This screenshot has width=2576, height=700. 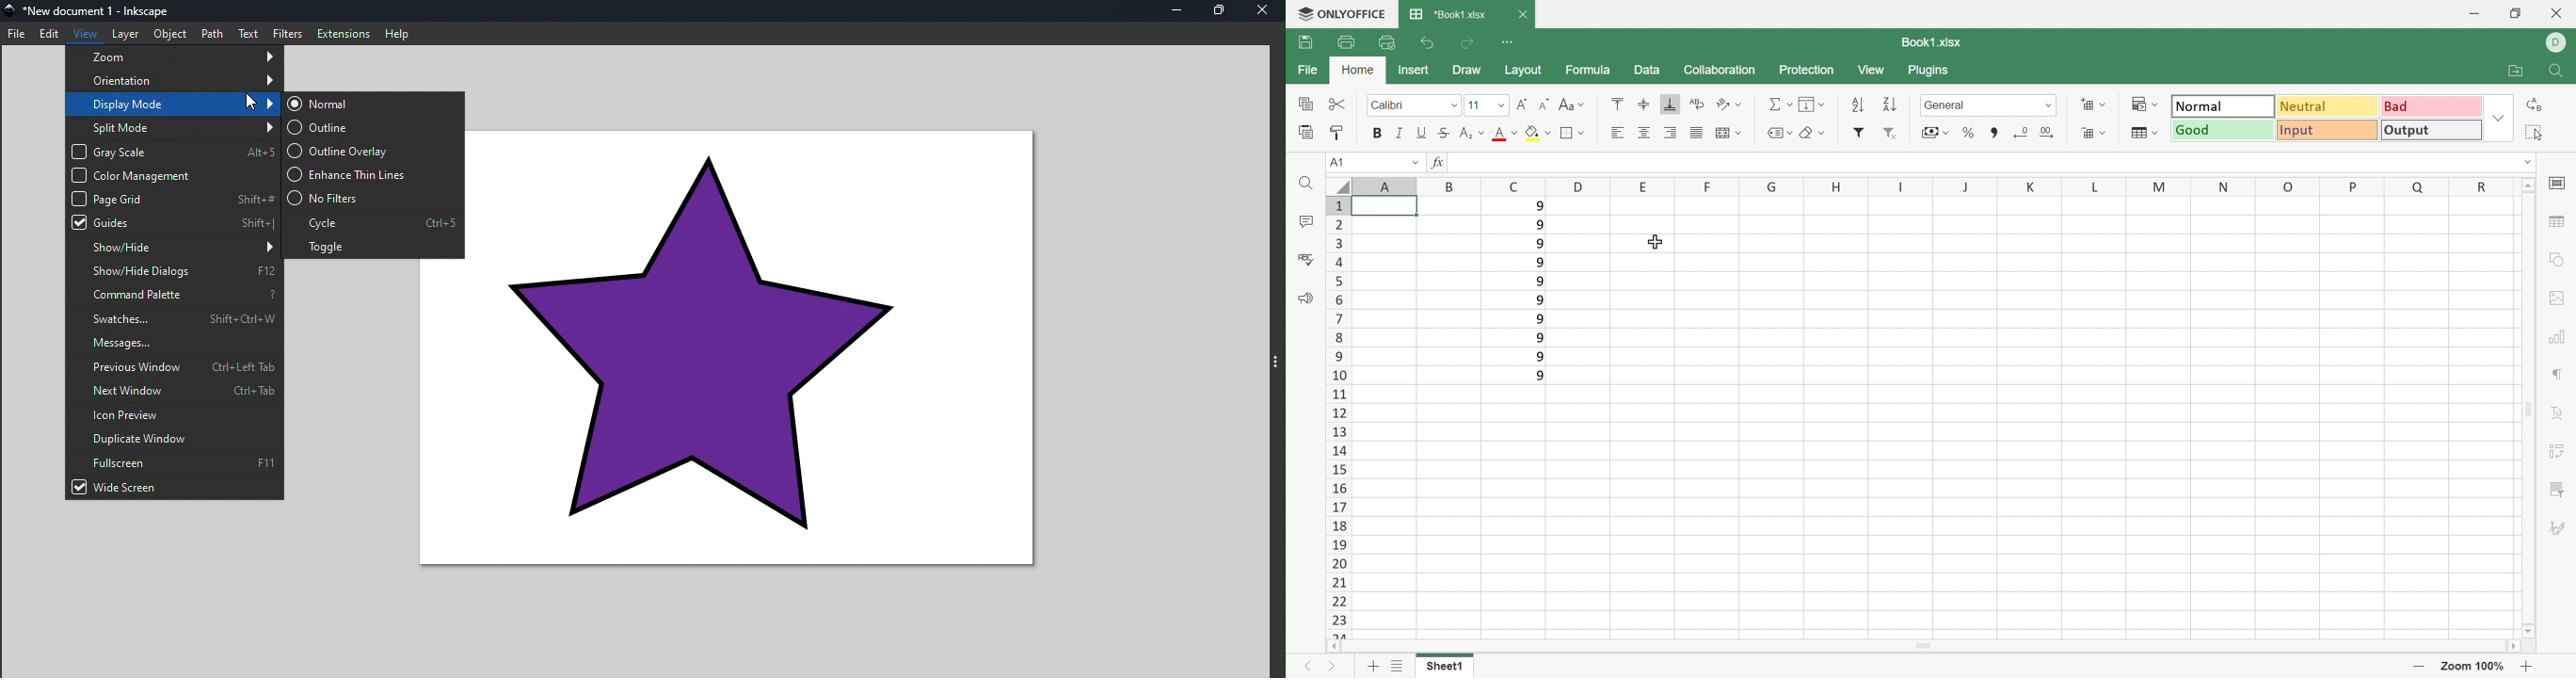 What do you see at coordinates (2094, 104) in the screenshot?
I see `Insert cells` at bounding box center [2094, 104].